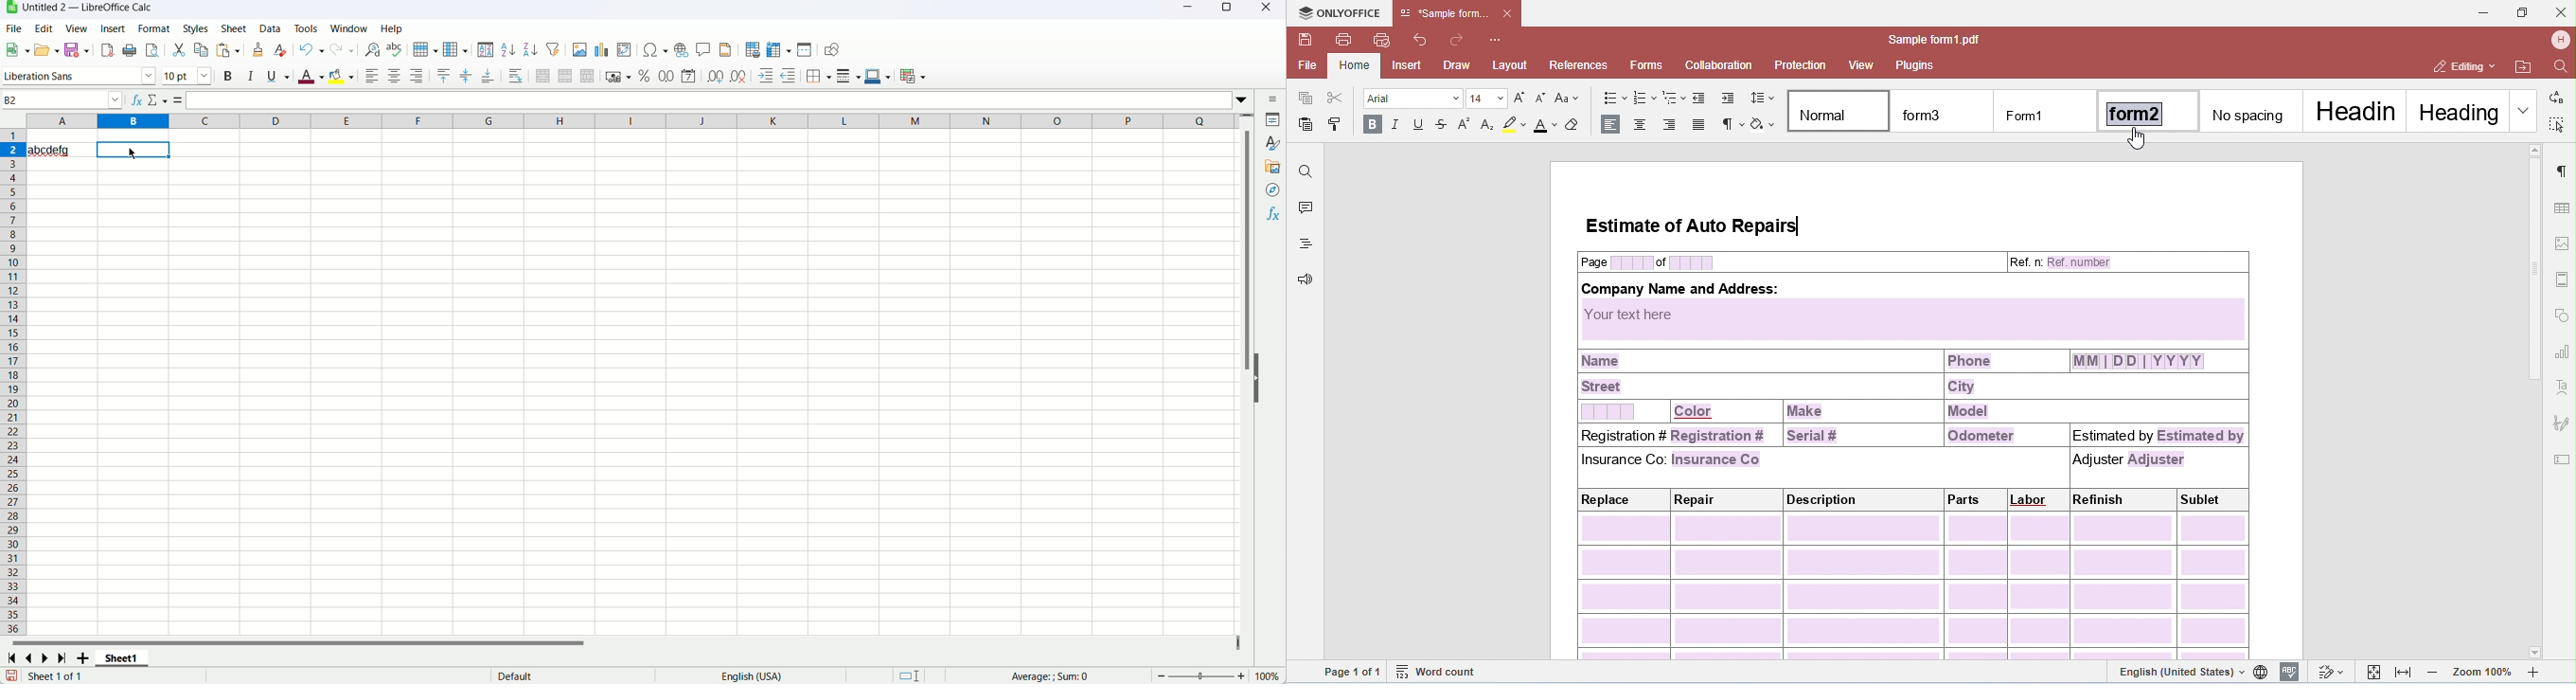  I want to click on view, so click(77, 27).